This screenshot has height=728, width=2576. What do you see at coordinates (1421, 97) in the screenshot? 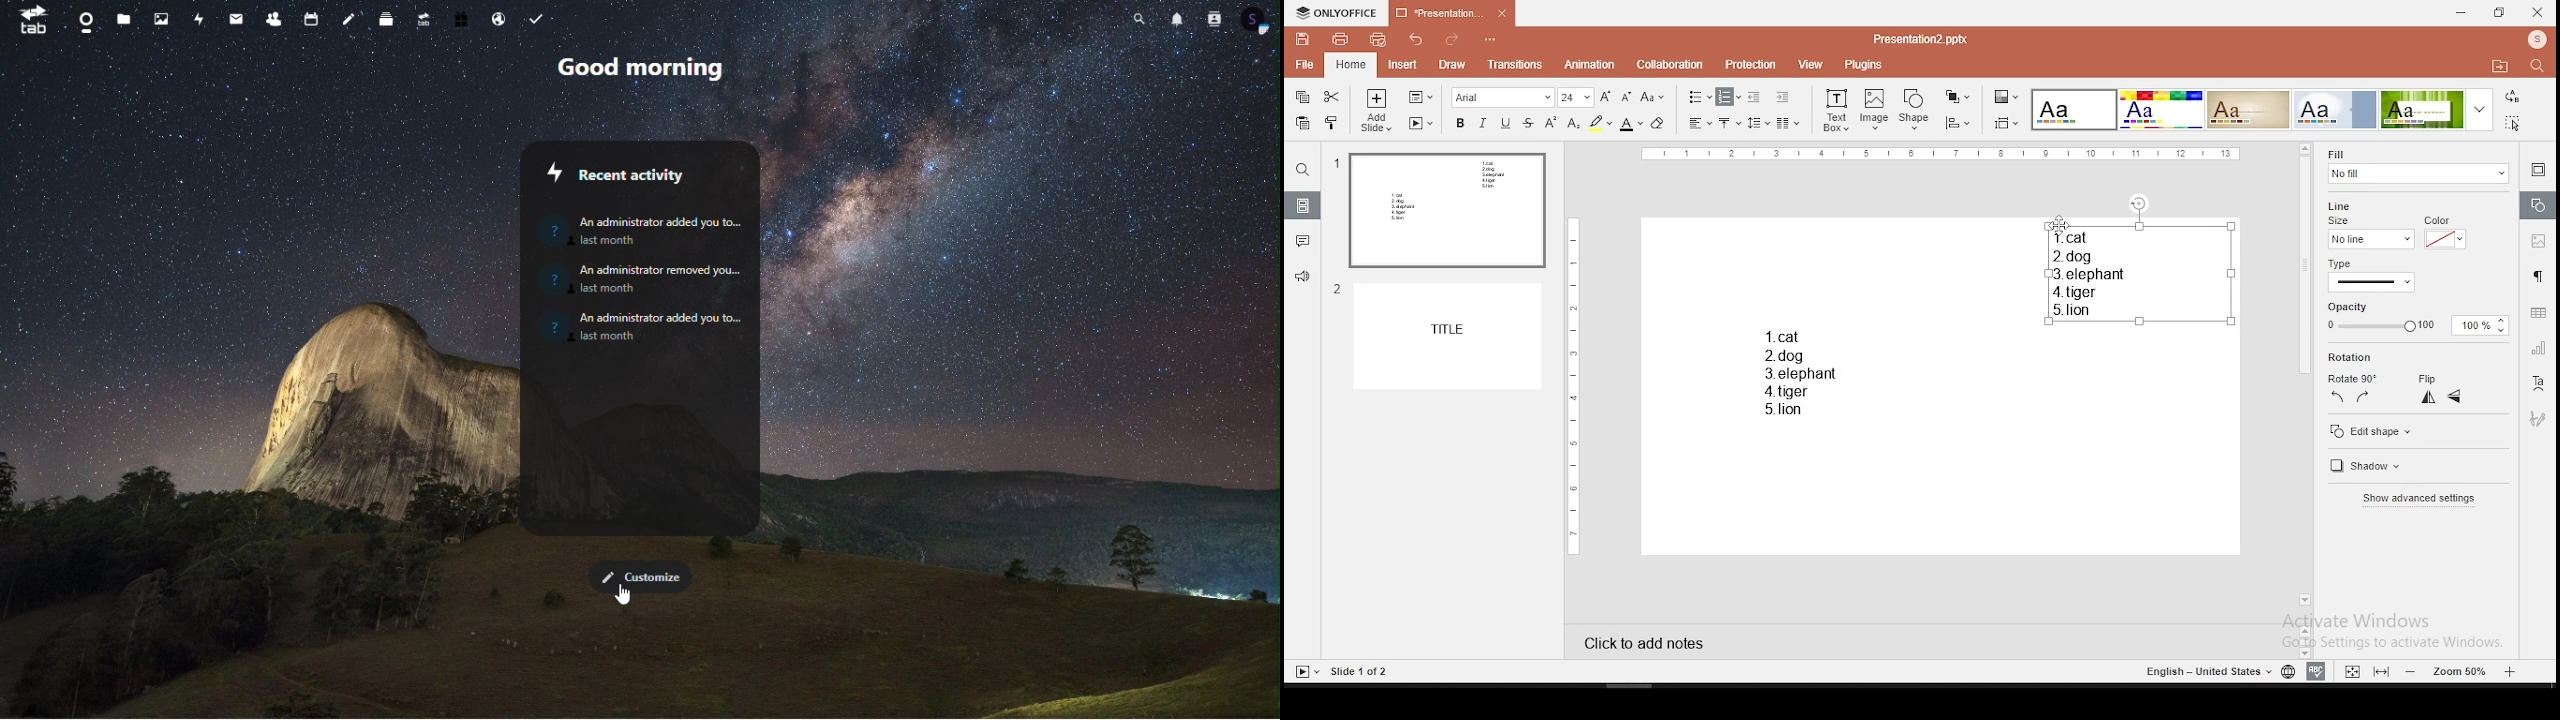
I see `change slide layout` at bounding box center [1421, 97].